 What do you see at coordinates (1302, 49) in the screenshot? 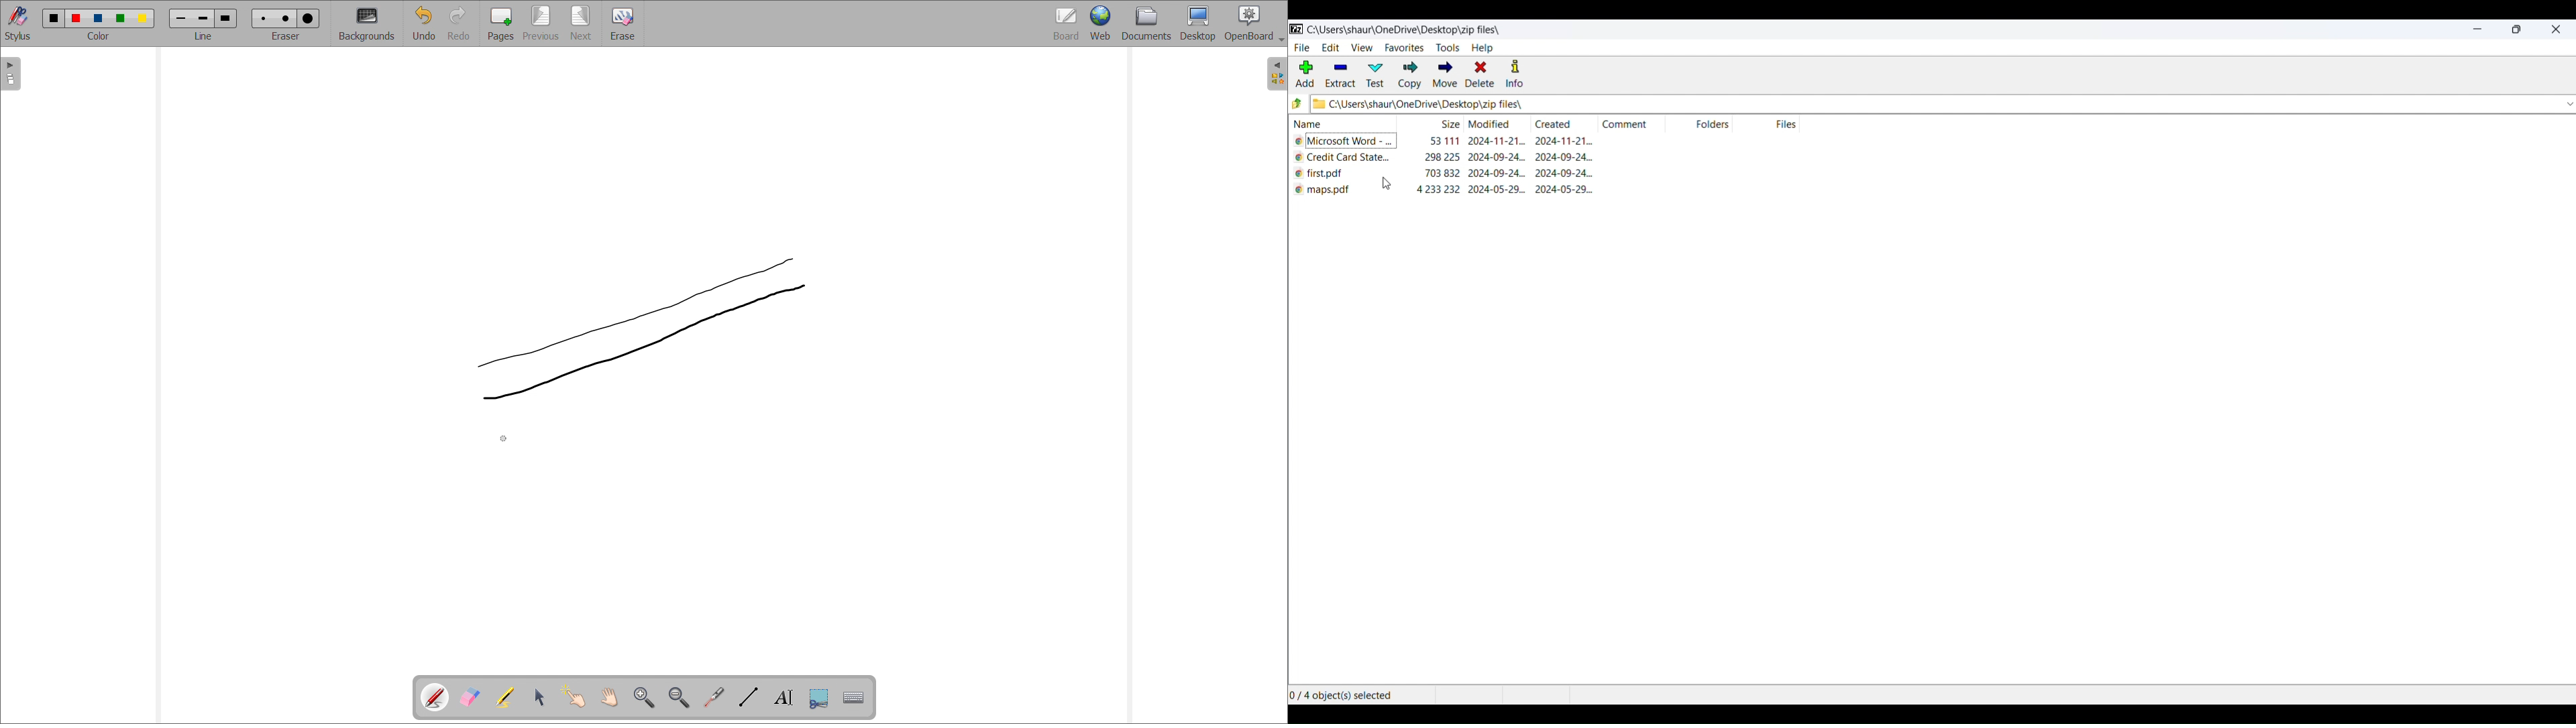
I see `file` at bounding box center [1302, 49].